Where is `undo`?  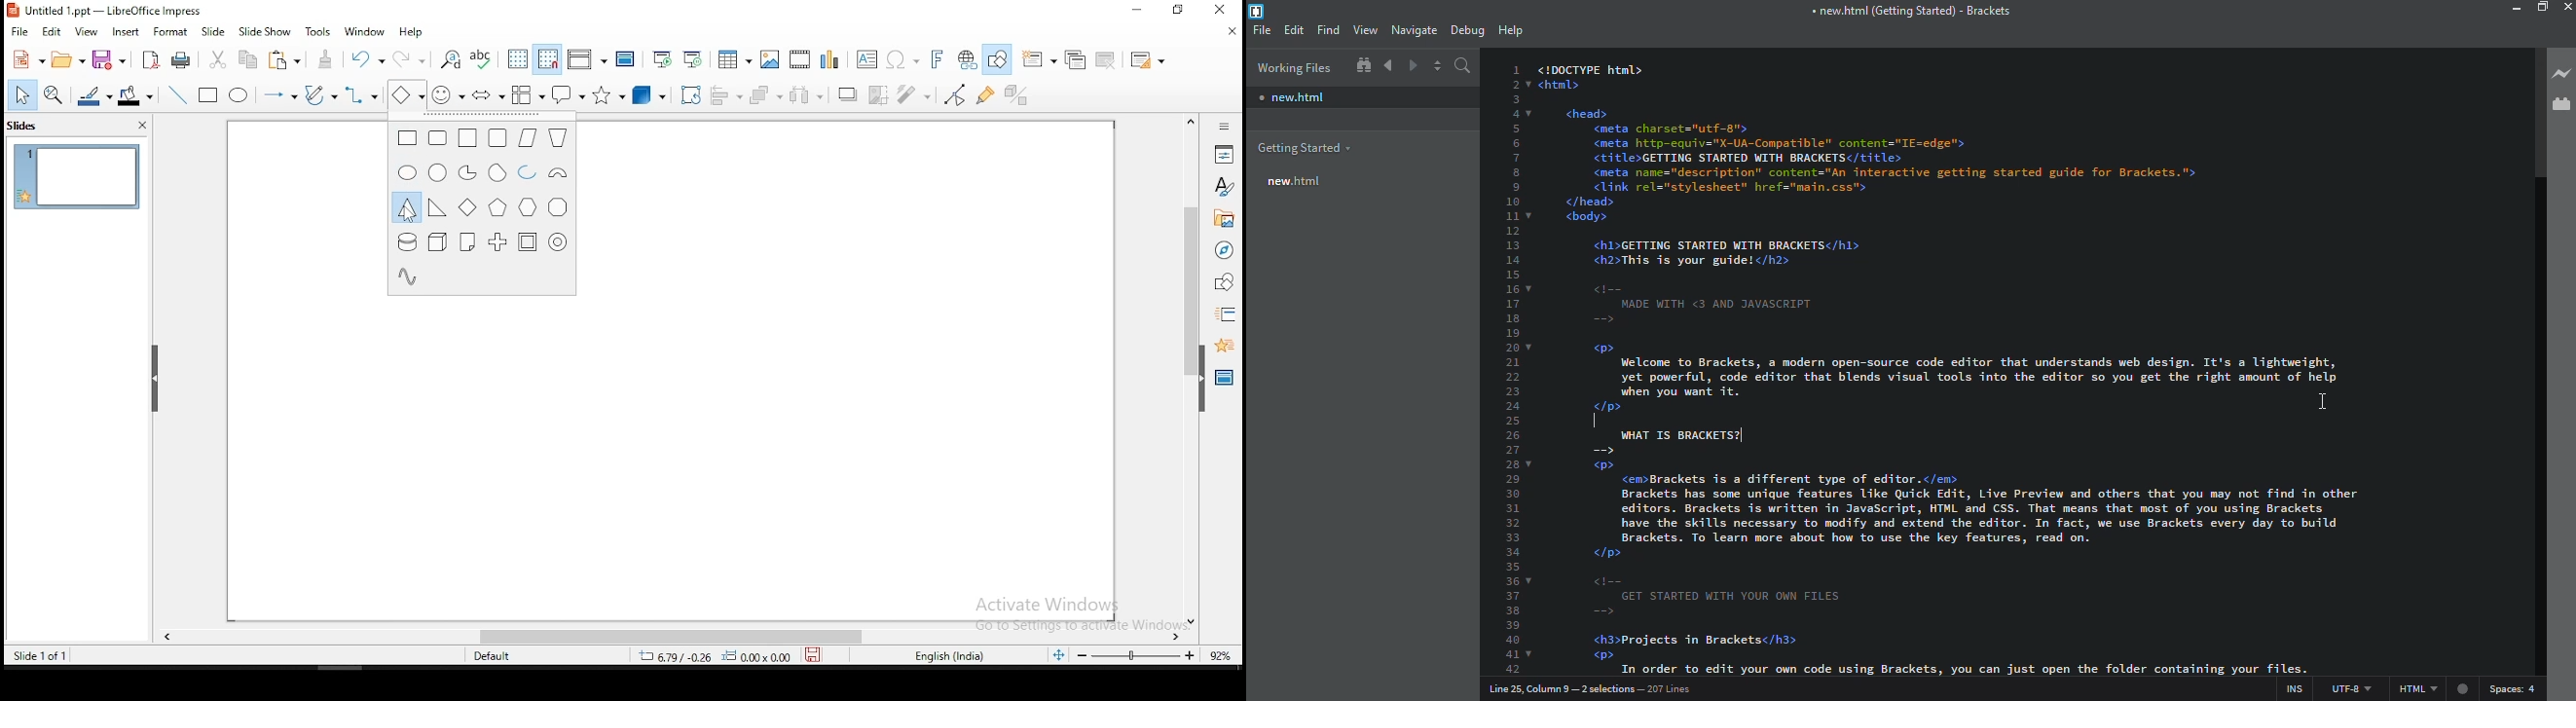 undo is located at coordinates (368, 59).